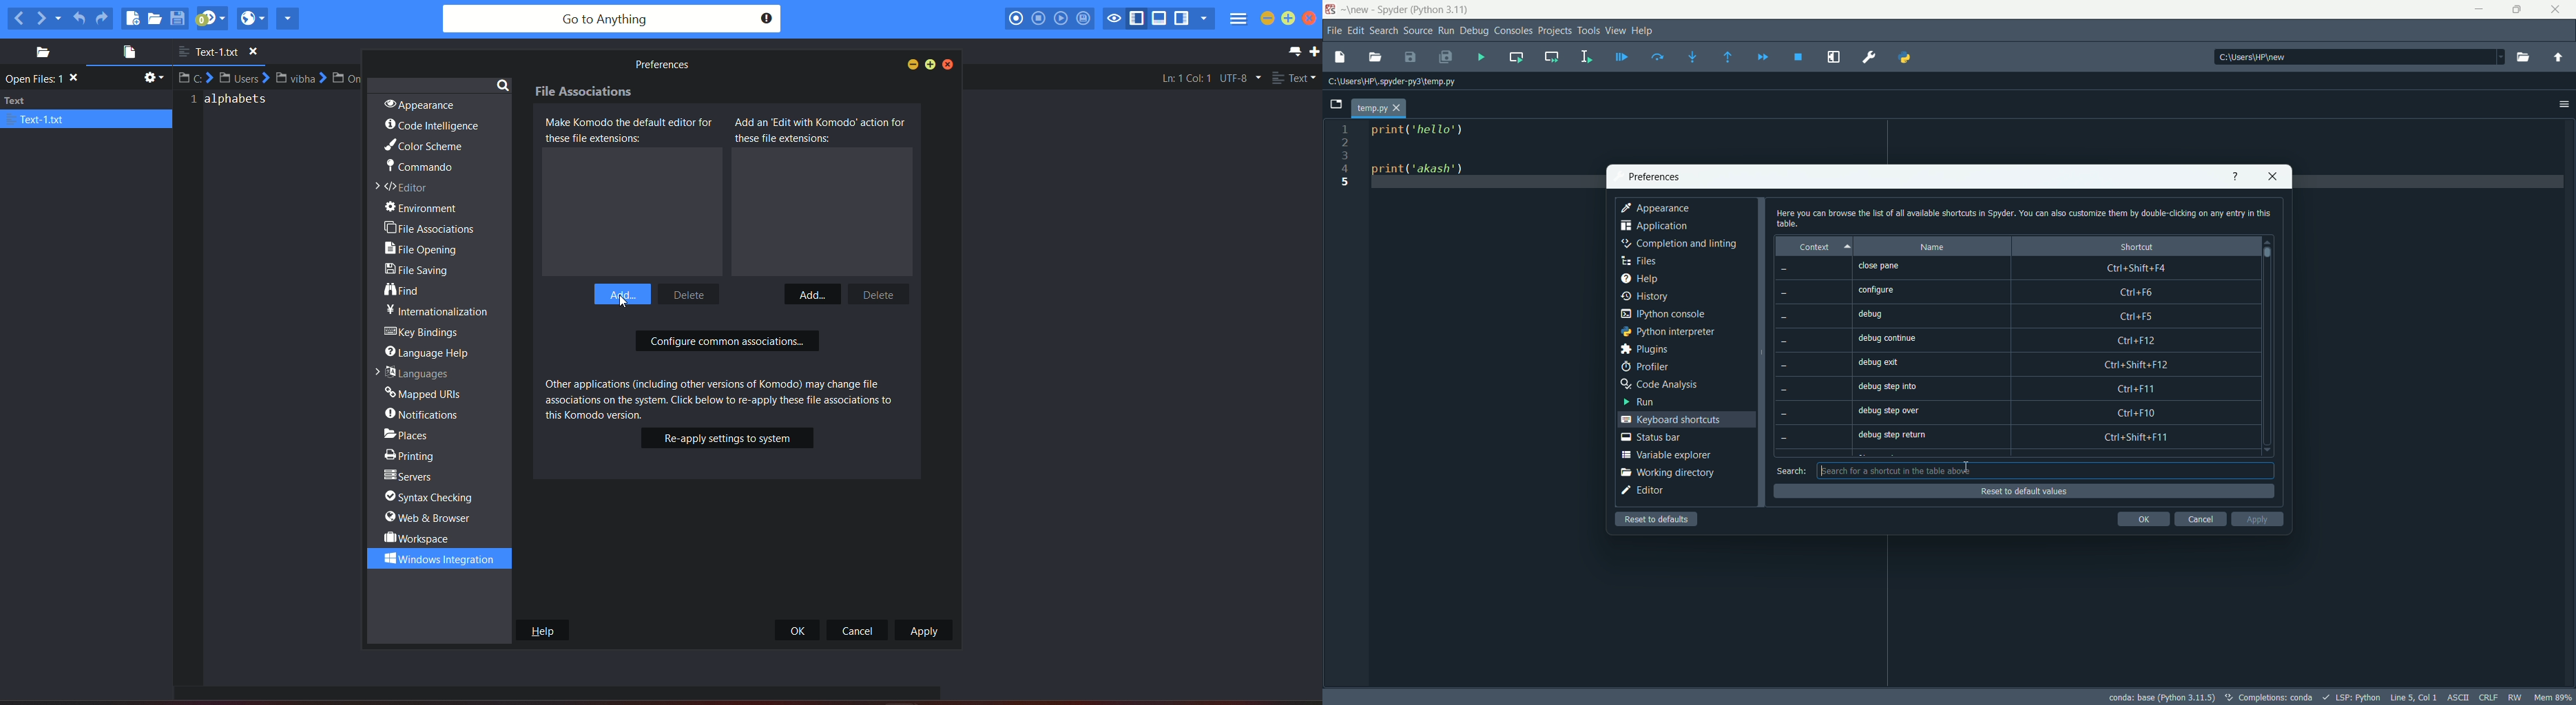 The image size is (2576, 728). What do you see at coordinates (931, 64) in the screenshot?
I see `maximize` at bounding box center [931, 64].